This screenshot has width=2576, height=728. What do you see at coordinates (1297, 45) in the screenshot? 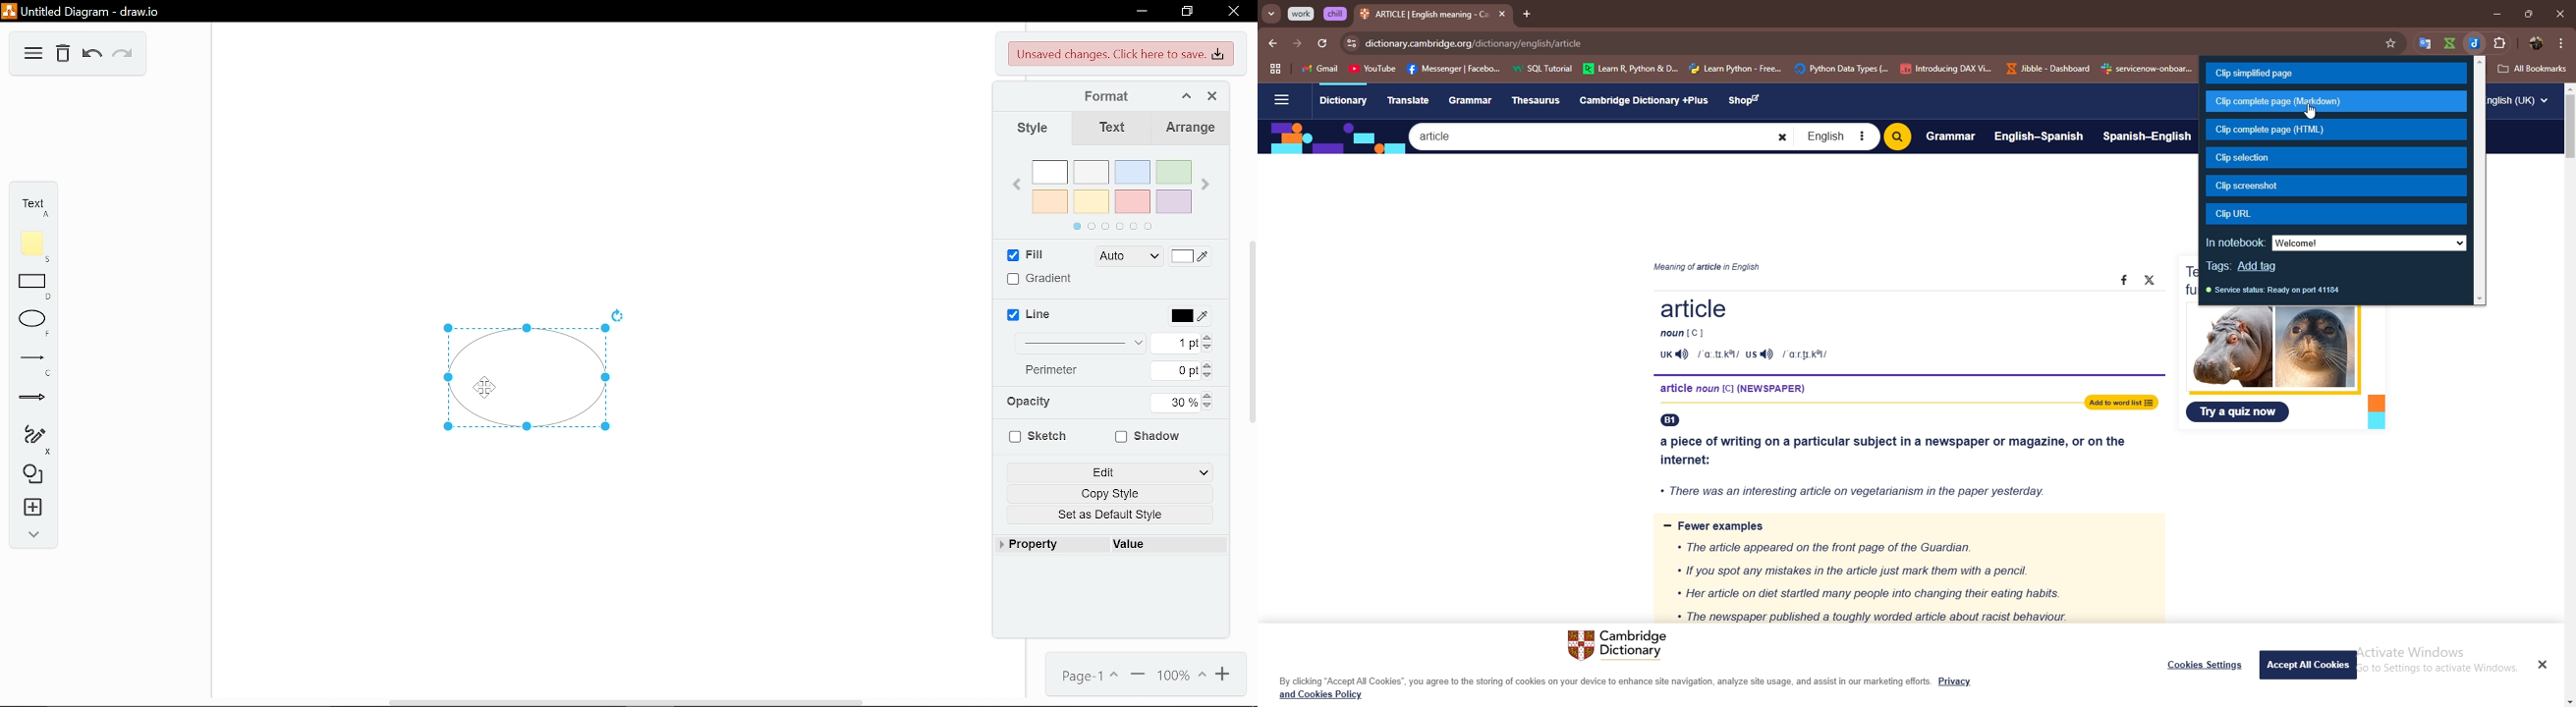
I see `forward` at bounding box center [1297, 45].